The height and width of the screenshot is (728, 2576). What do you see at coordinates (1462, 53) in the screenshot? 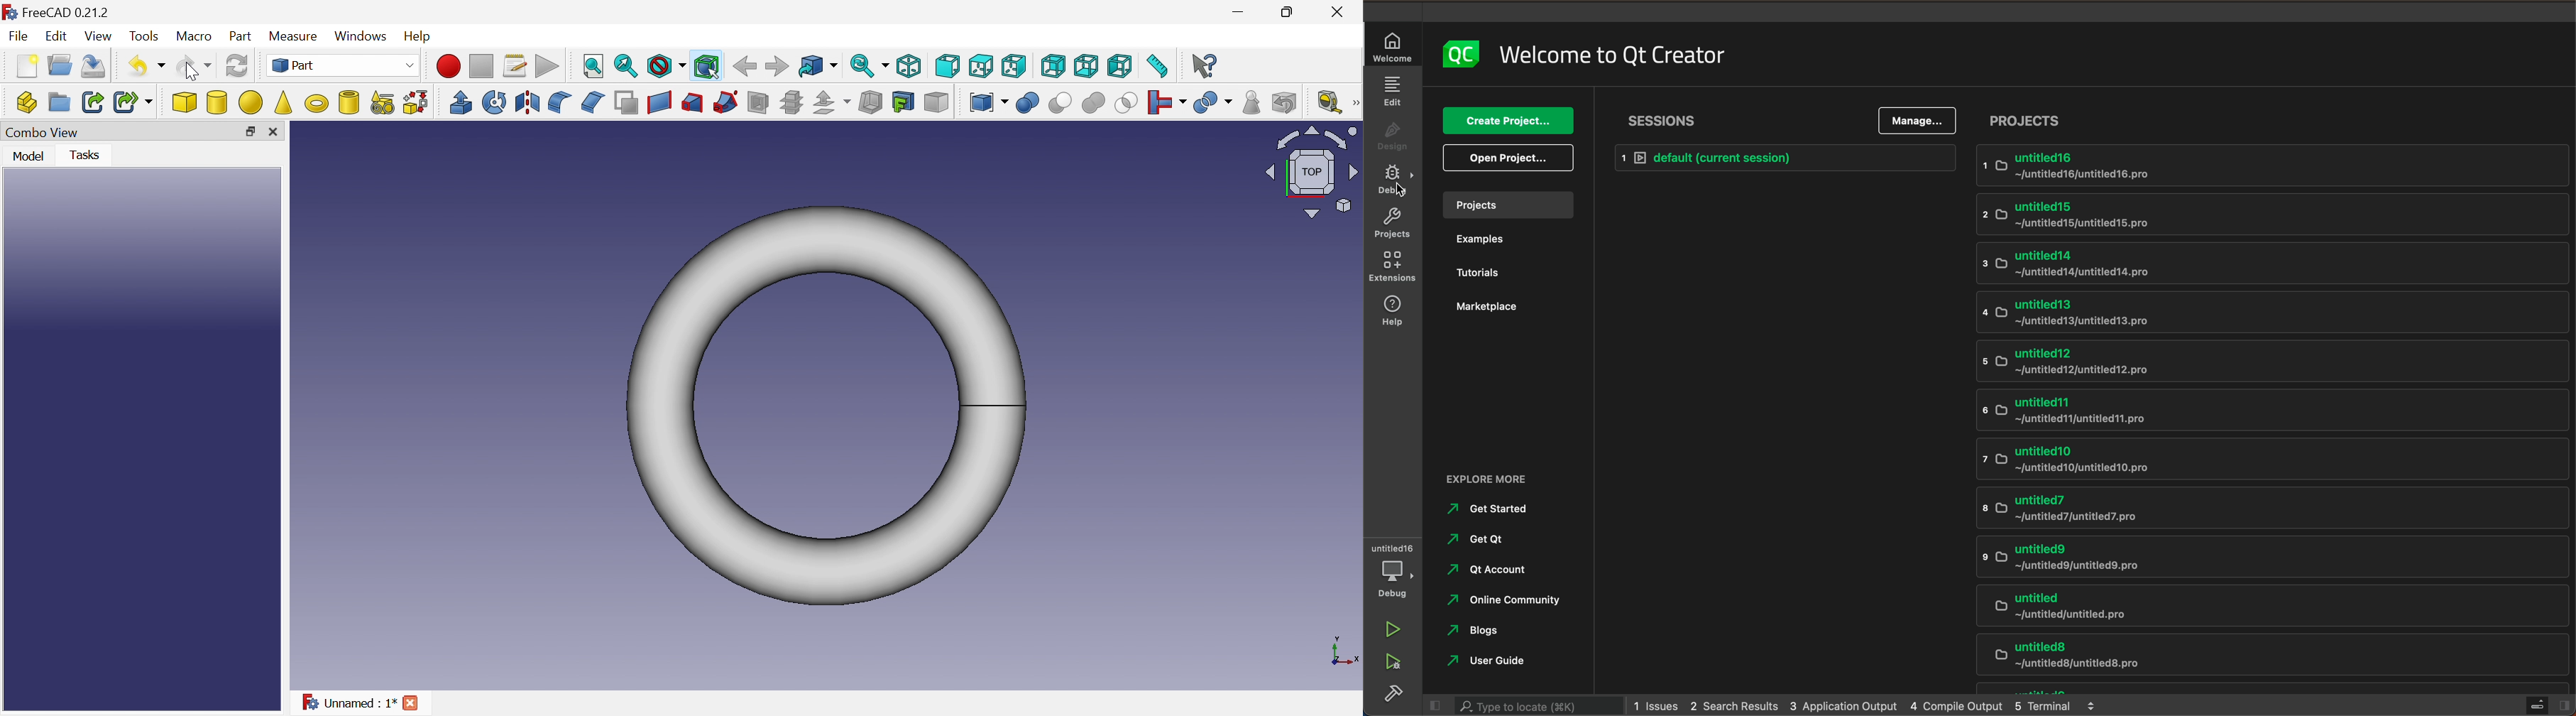
I see `logo` at bounding box center [1462, 53].